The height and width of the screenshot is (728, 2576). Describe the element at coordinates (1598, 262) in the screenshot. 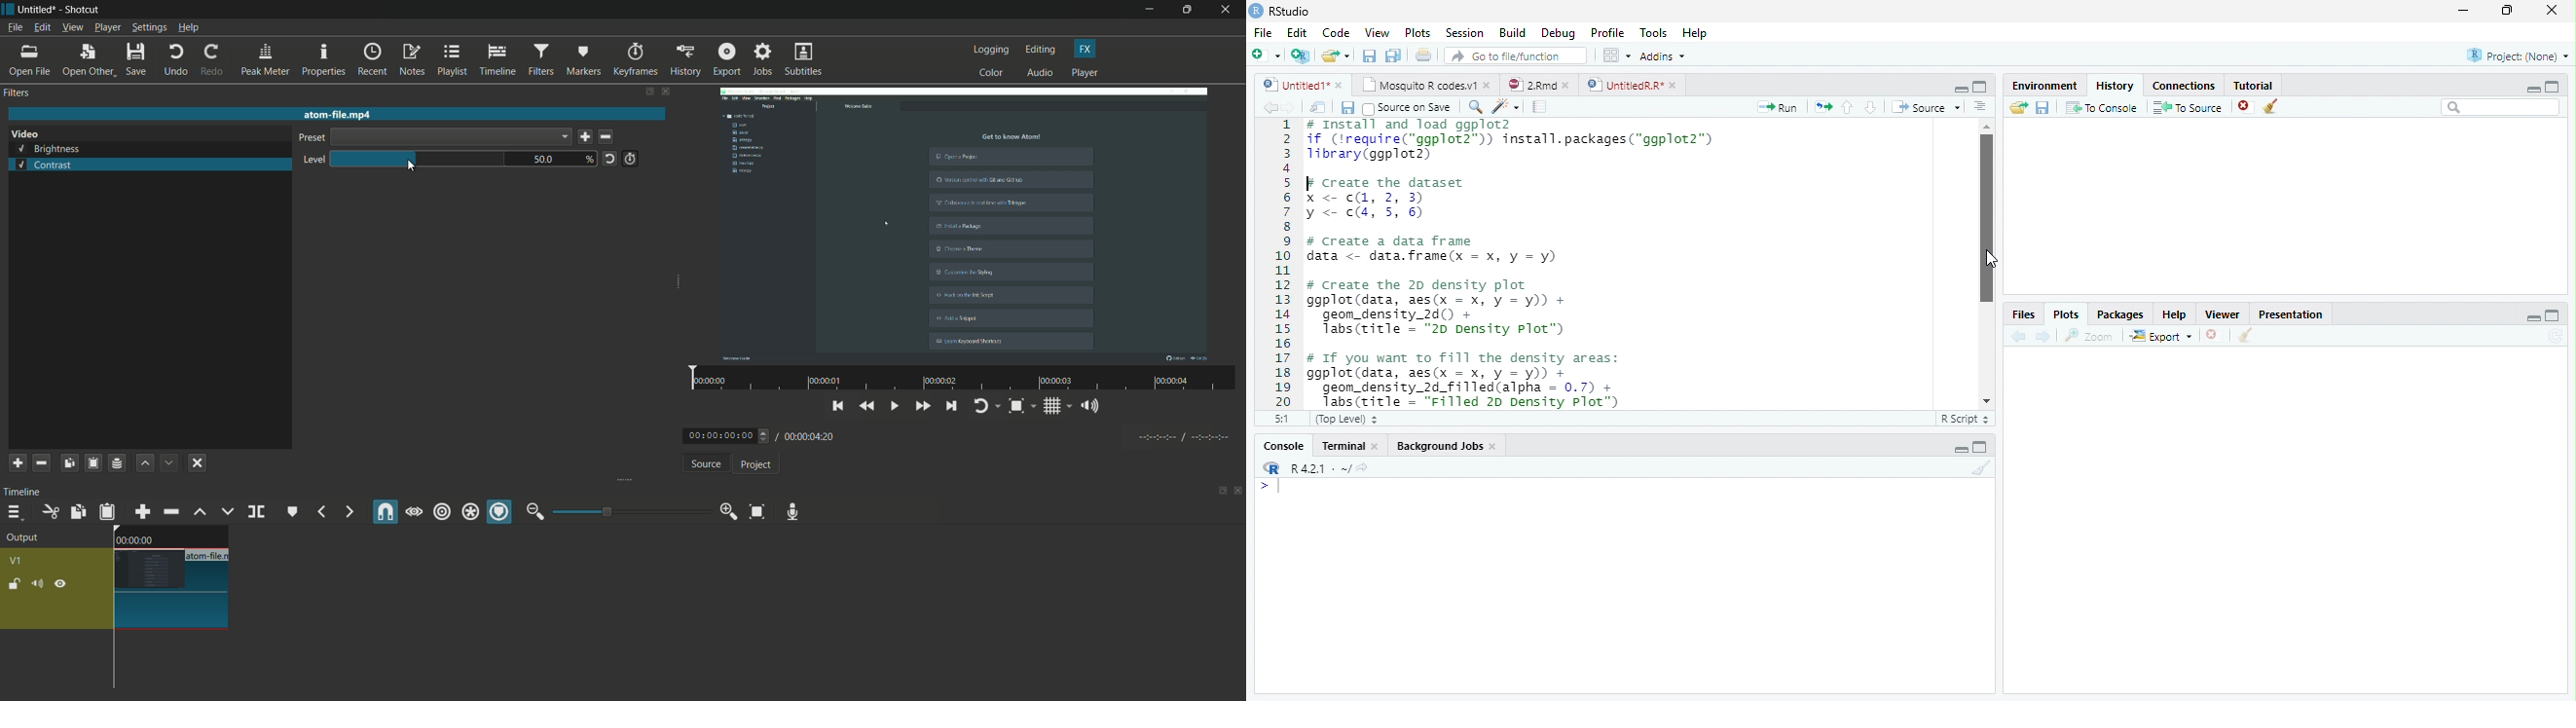

I see `1 # Install and load ggplot2
2 if (irequire(“ggplot2”)) install.packages(“ggplot2”)
3 library(ggplot2)

4

5 J Create the dataset
6 x <c@, 2,3)

7 y<cG 5 8)

8

9 # create a data frame

10 data <- data.frame(x = x, y = y)

11
12 # create the 20 density plot
13 ggplot(data, aes(x = x, y = y)) +
14  geom_density_2d() +
15 labs(title - "20 Density Plot")

16
17 # If you want to fill the density areas:

18 ggplot(data, aes(x = x, y = y)) +
19 geom_density_2d_filled(alpha = 0.7) +
20  labs(title - “Filled 20 Density Plot™)` at that location.